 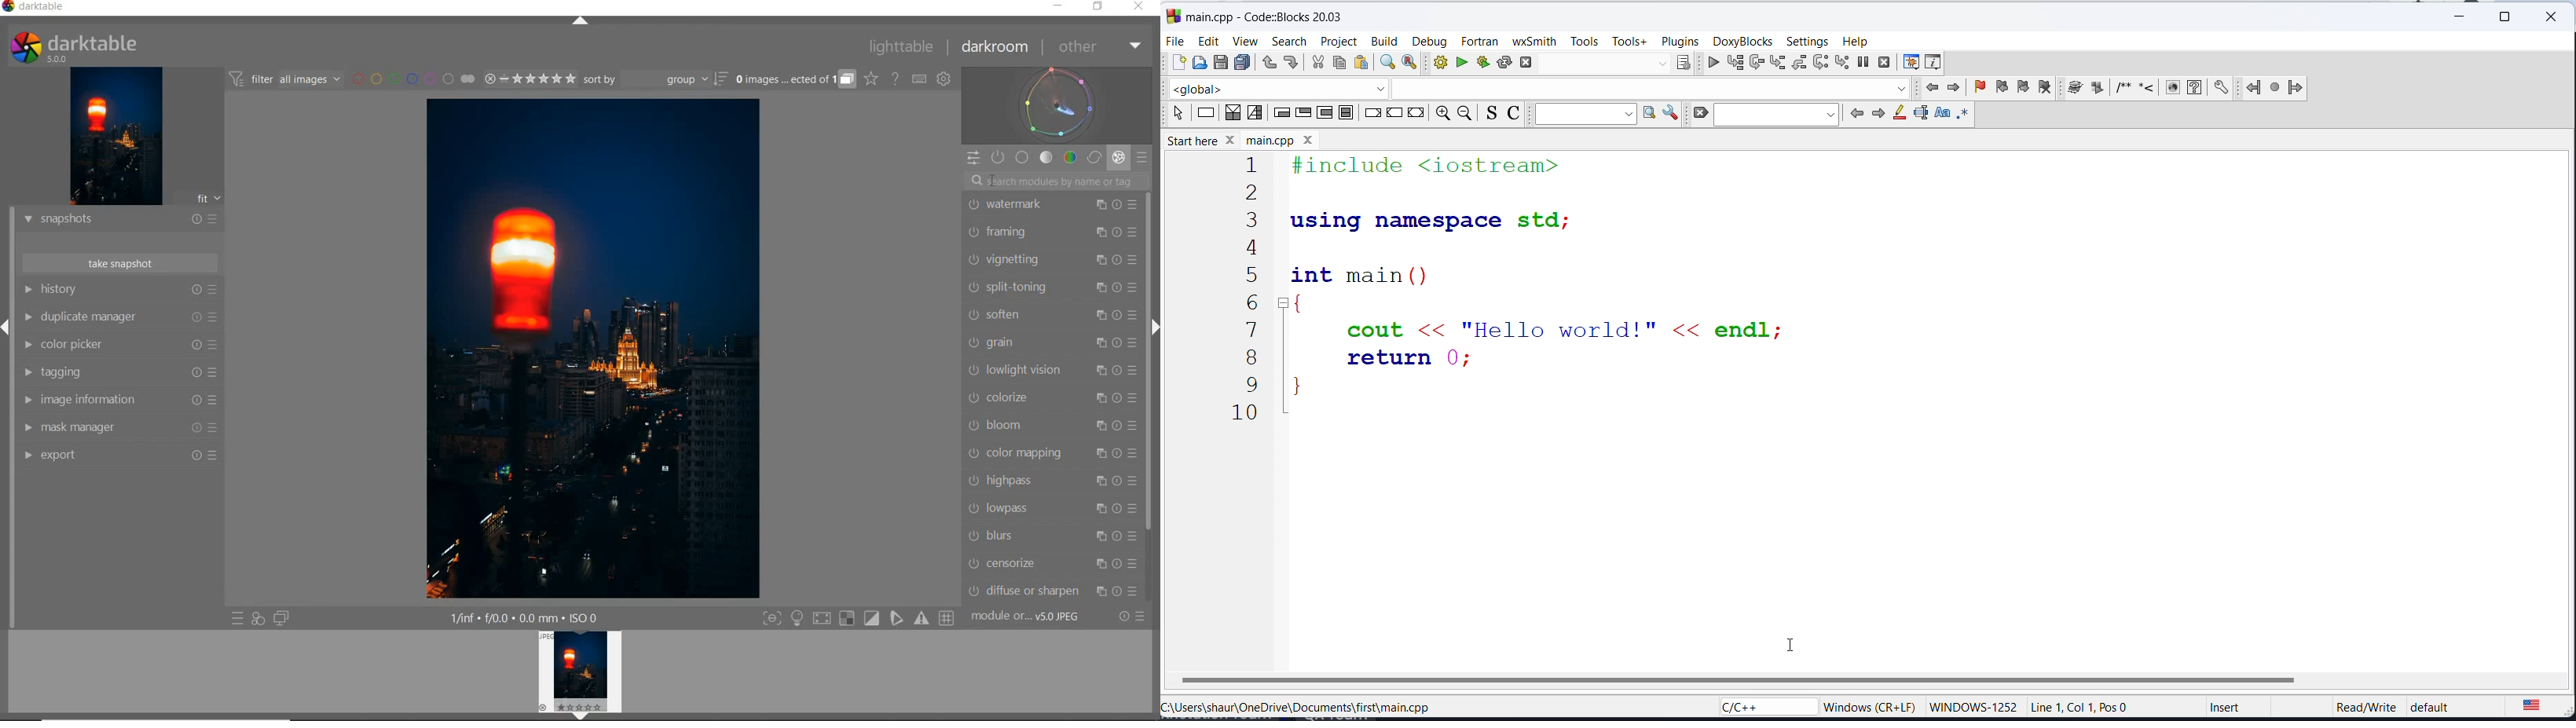 I want to click on REDO, so click(x=1291, y=62).